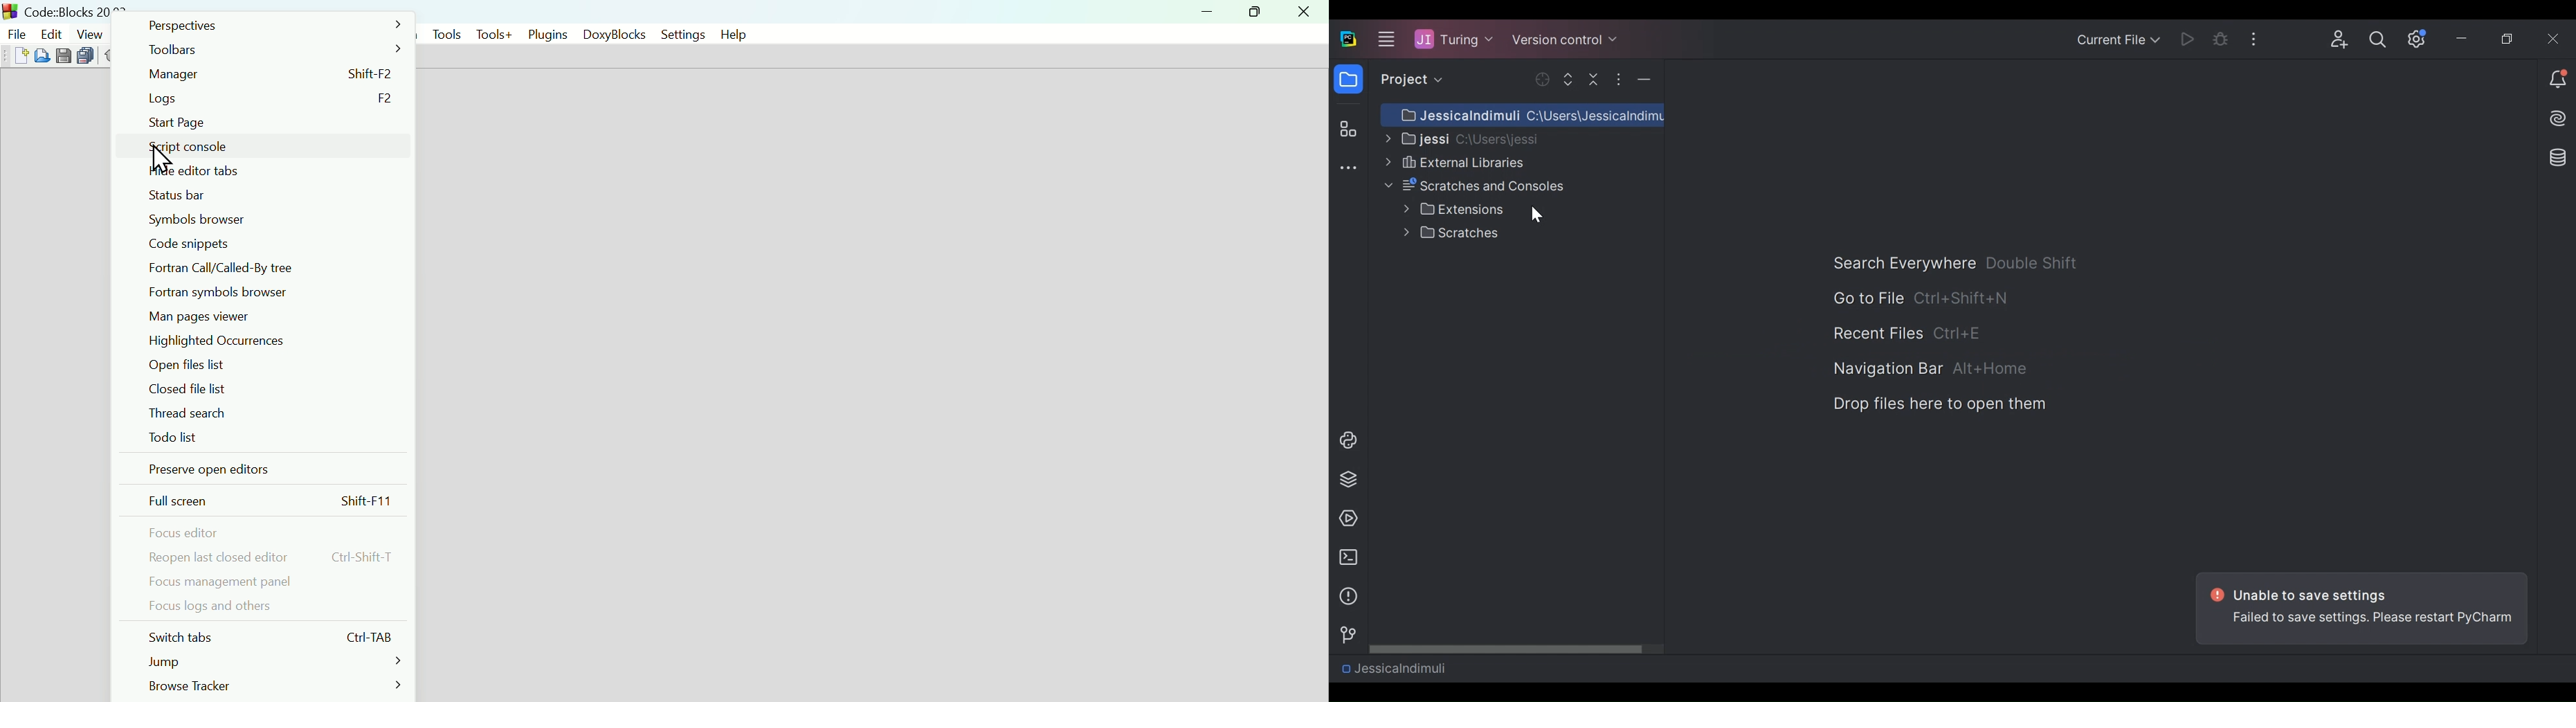 This screenshot has width=2576, height=728. Describe the element at coordinates (1345, 519) in the screenshot. I see `run` at that location.